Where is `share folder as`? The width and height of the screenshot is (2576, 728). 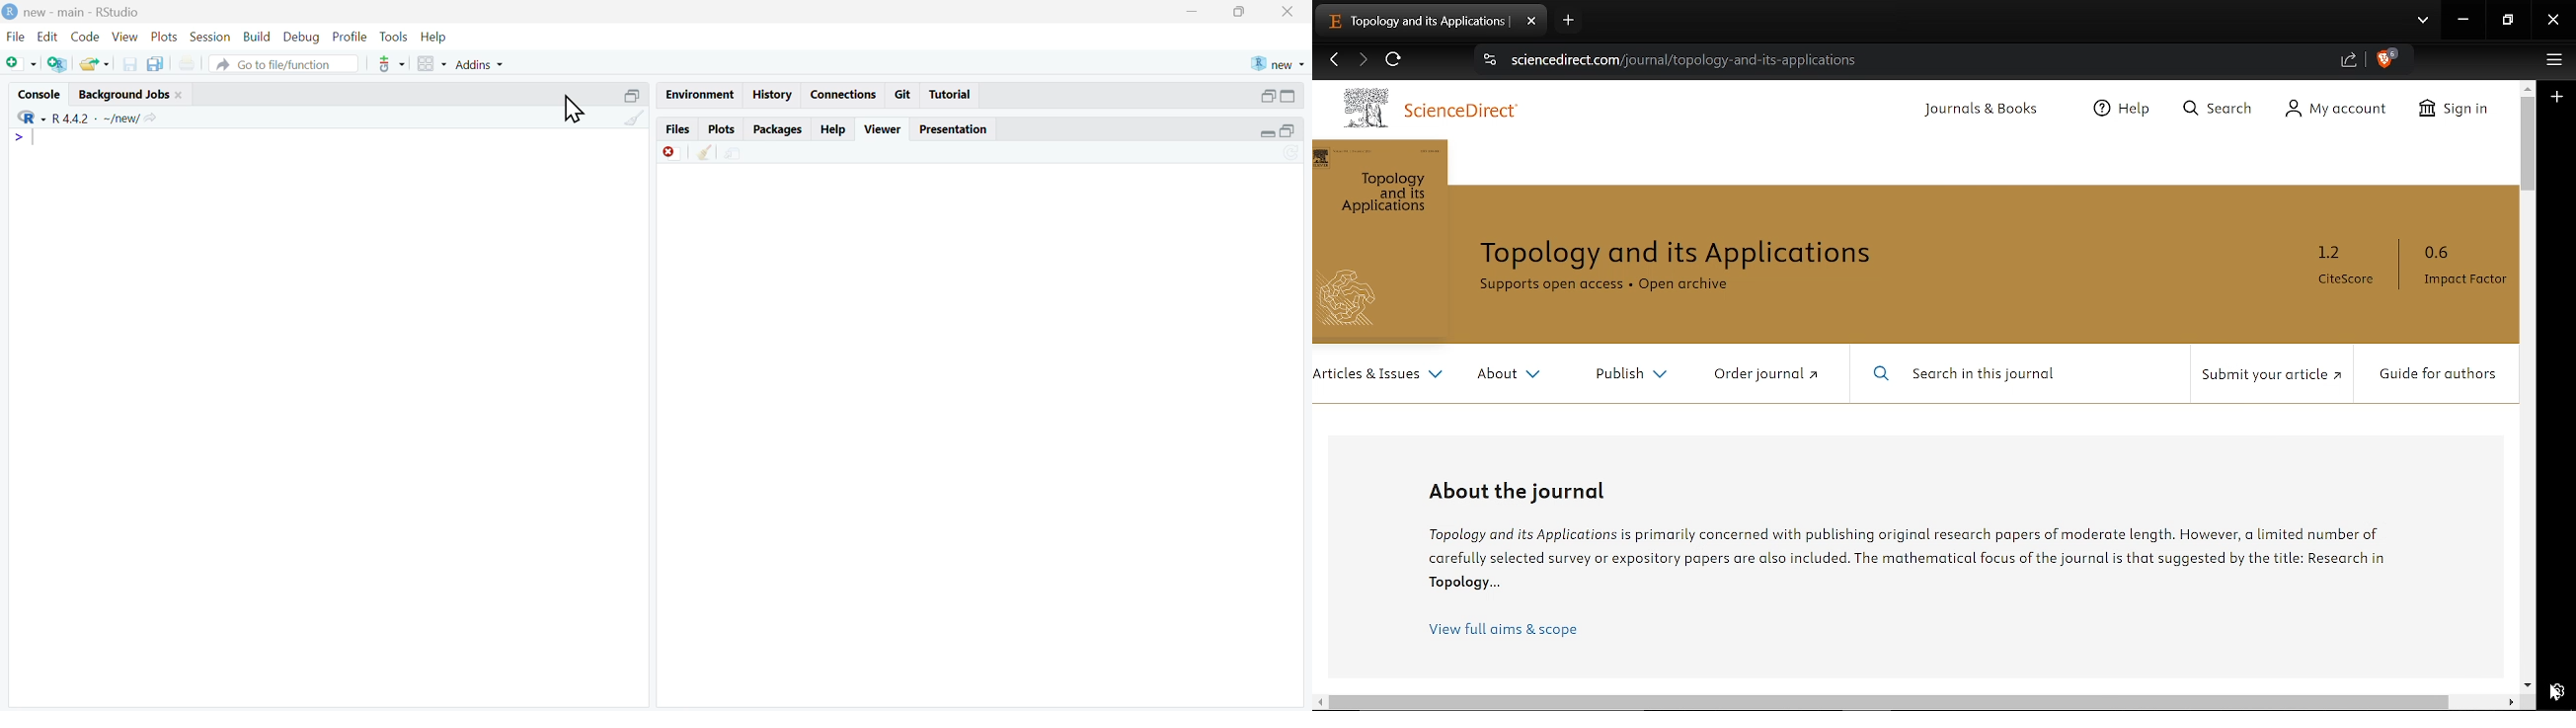
share folder as is located at coordinates (96, 64).